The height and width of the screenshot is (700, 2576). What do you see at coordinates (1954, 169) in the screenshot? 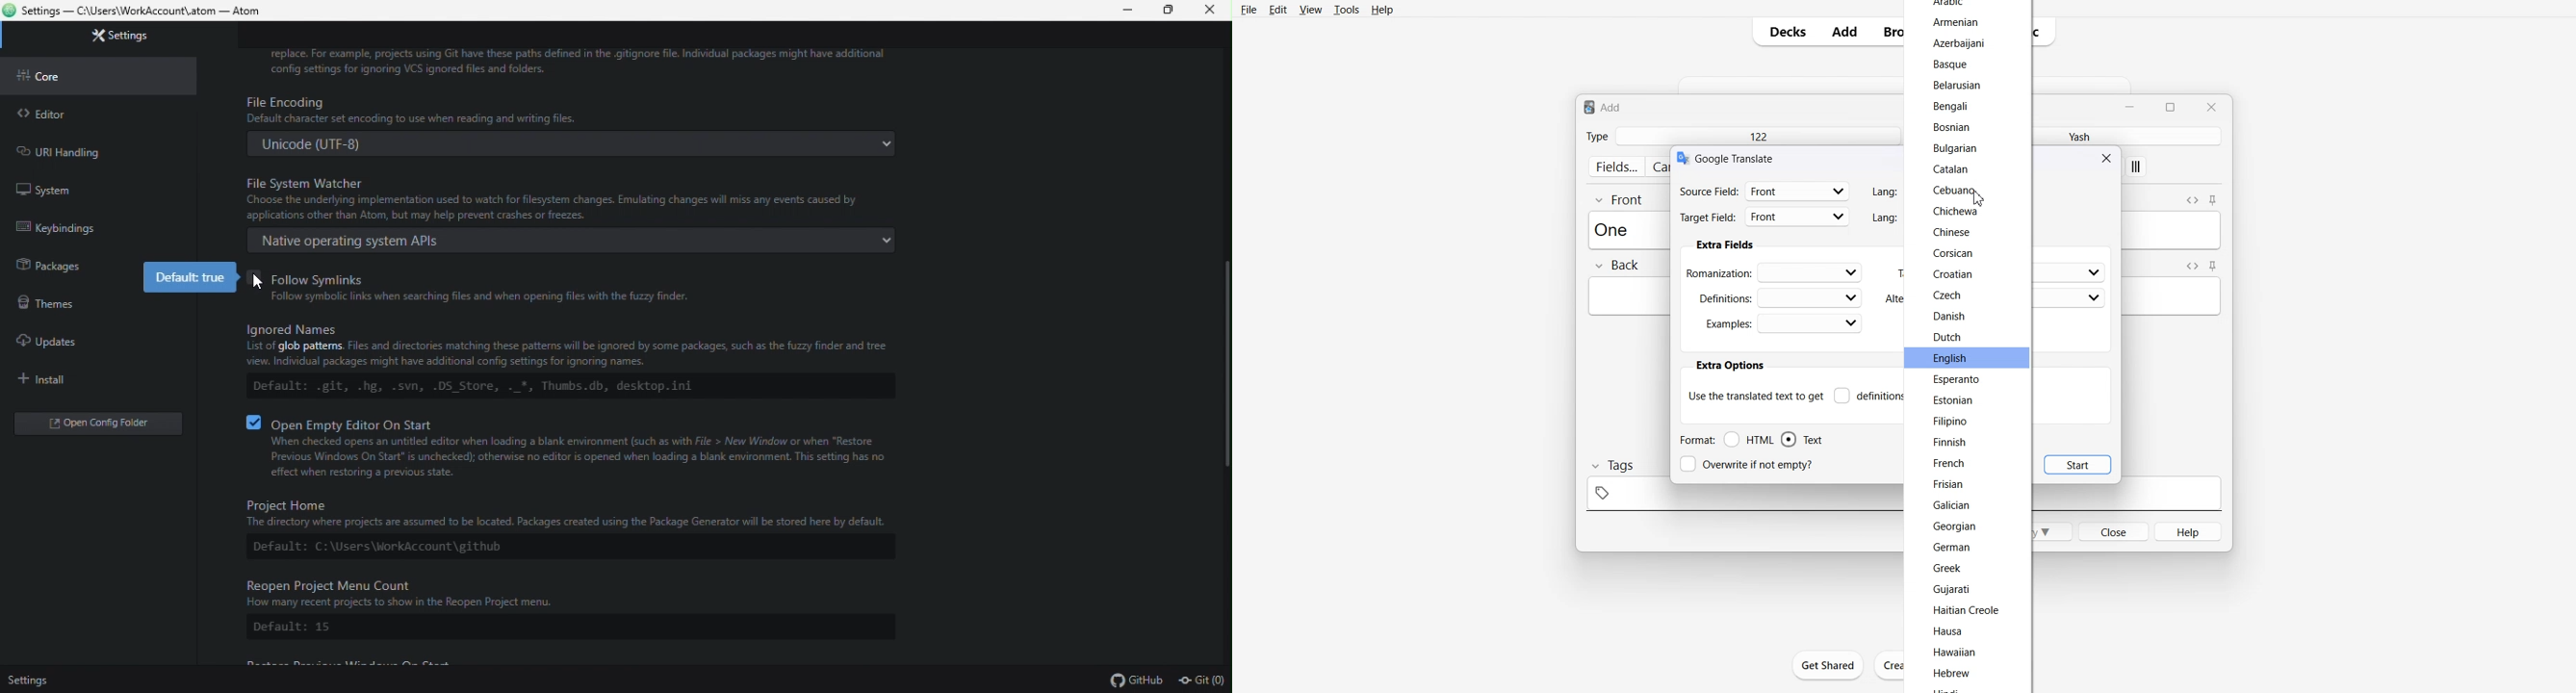
I see `Catalan` at bounding box center [1954, 169].